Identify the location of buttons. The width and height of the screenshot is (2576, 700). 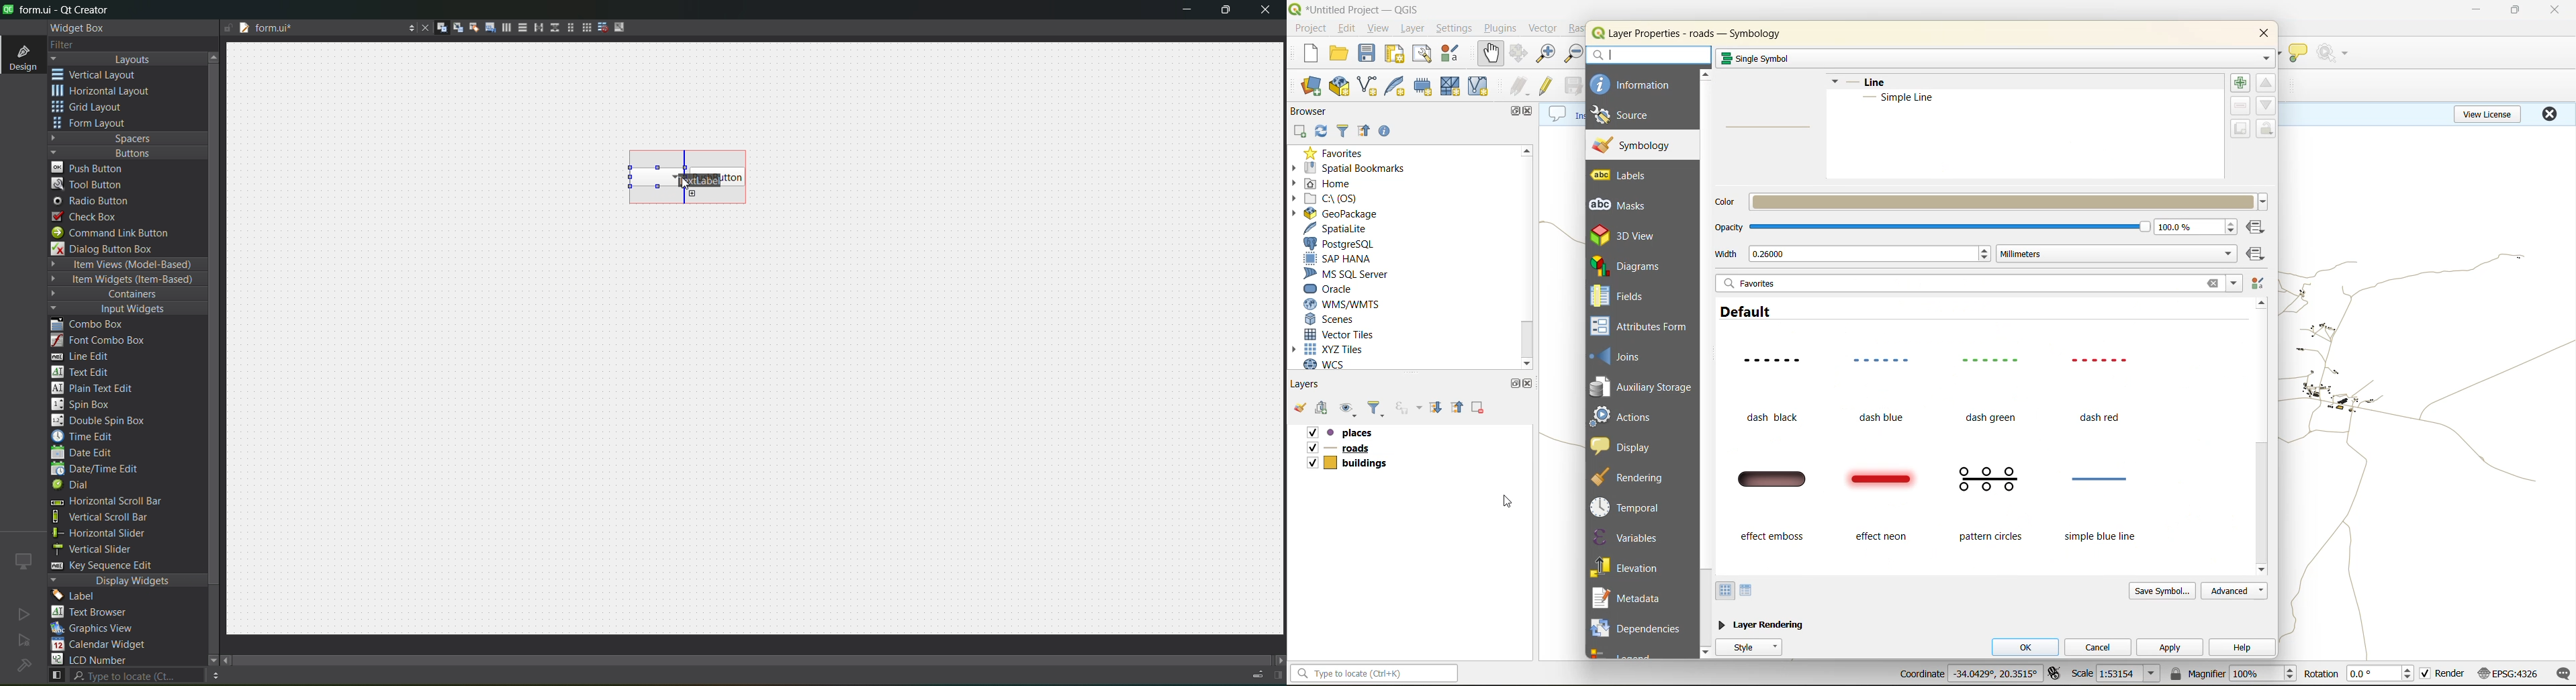
(125, 152).